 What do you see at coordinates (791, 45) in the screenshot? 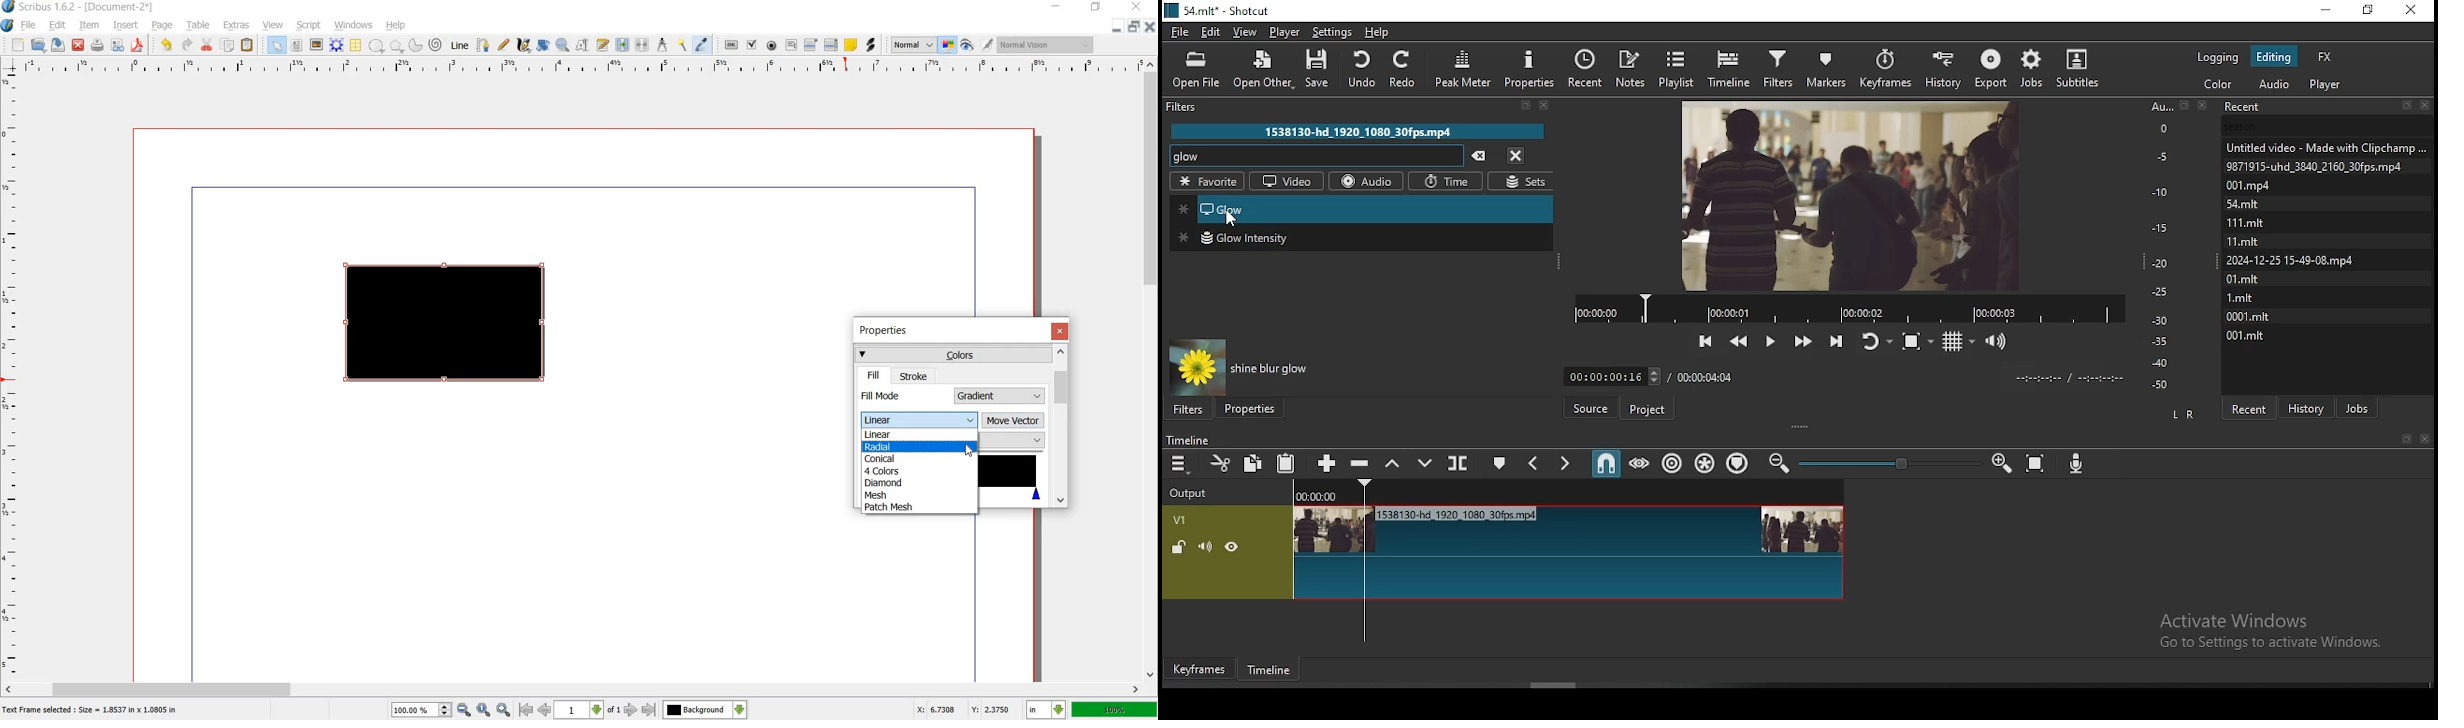
I see `pdf text field` at bounding box center [791, 45].